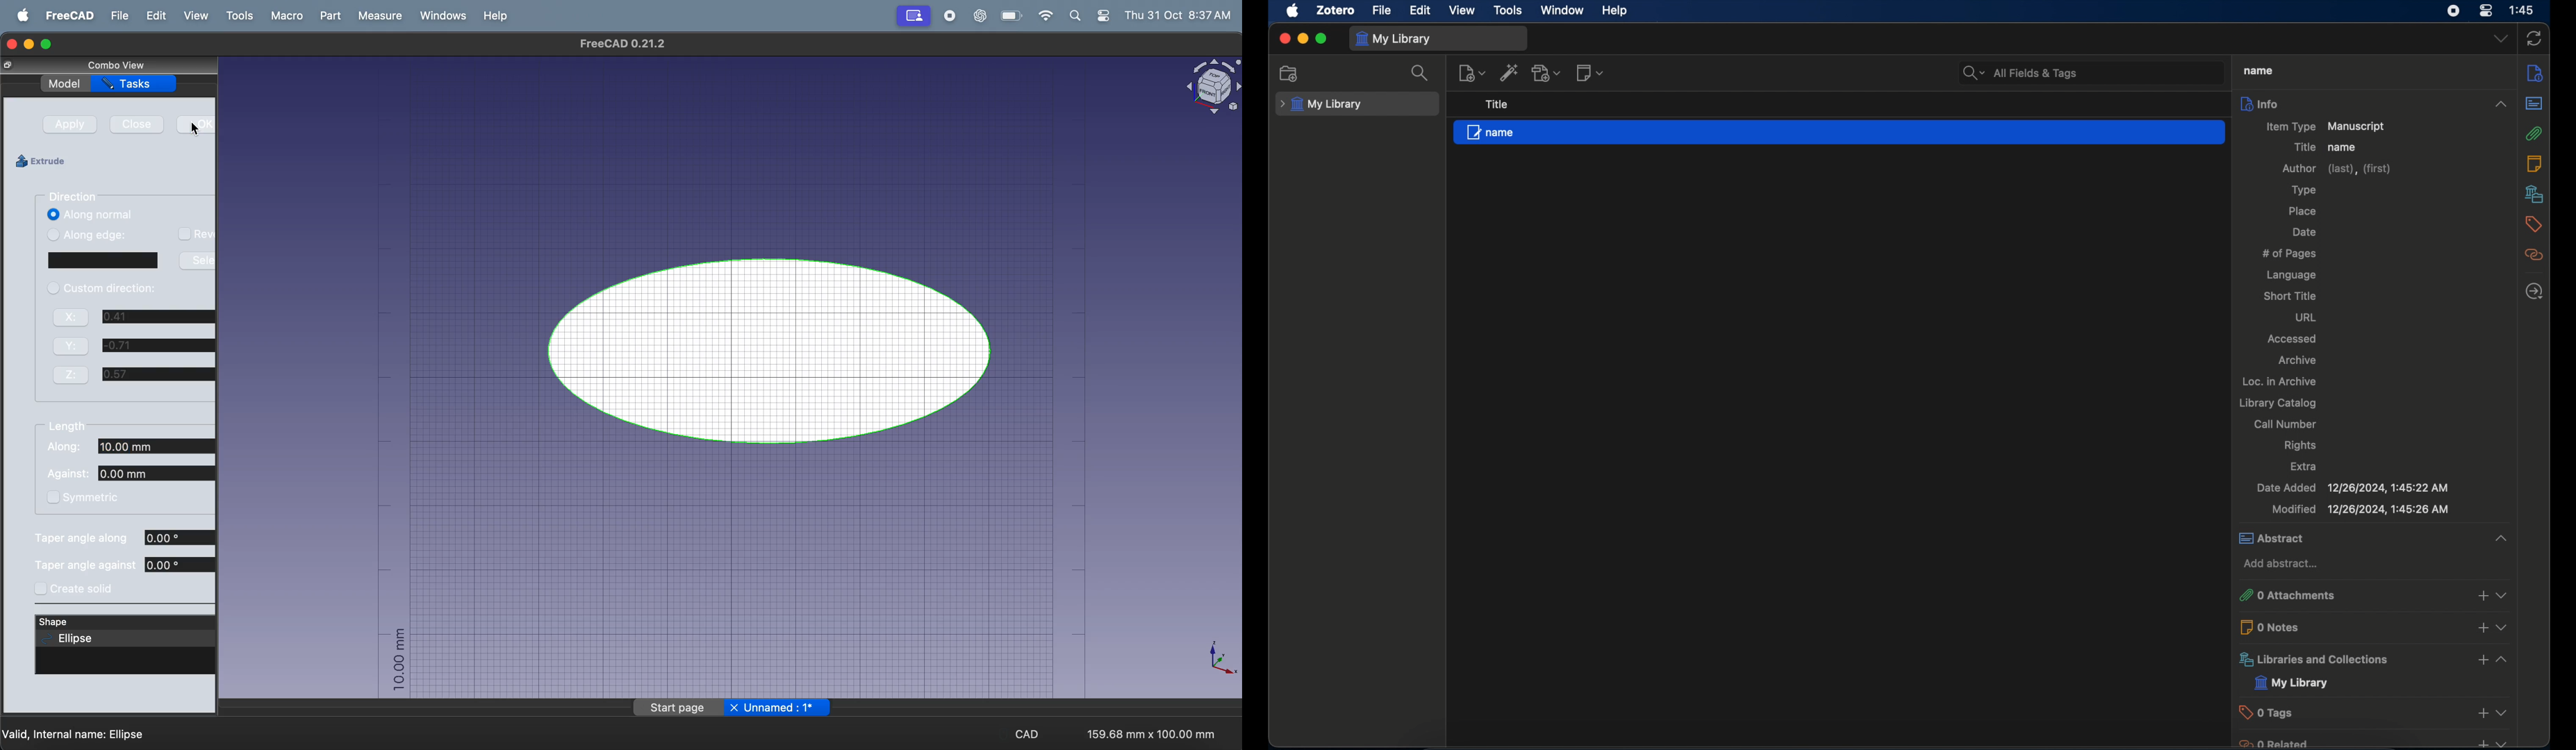 The height and width of the screenshot is (756, 2576). Describe the element at coordinates (79, 588) in the screenshot. I see `create a solid` at that location.